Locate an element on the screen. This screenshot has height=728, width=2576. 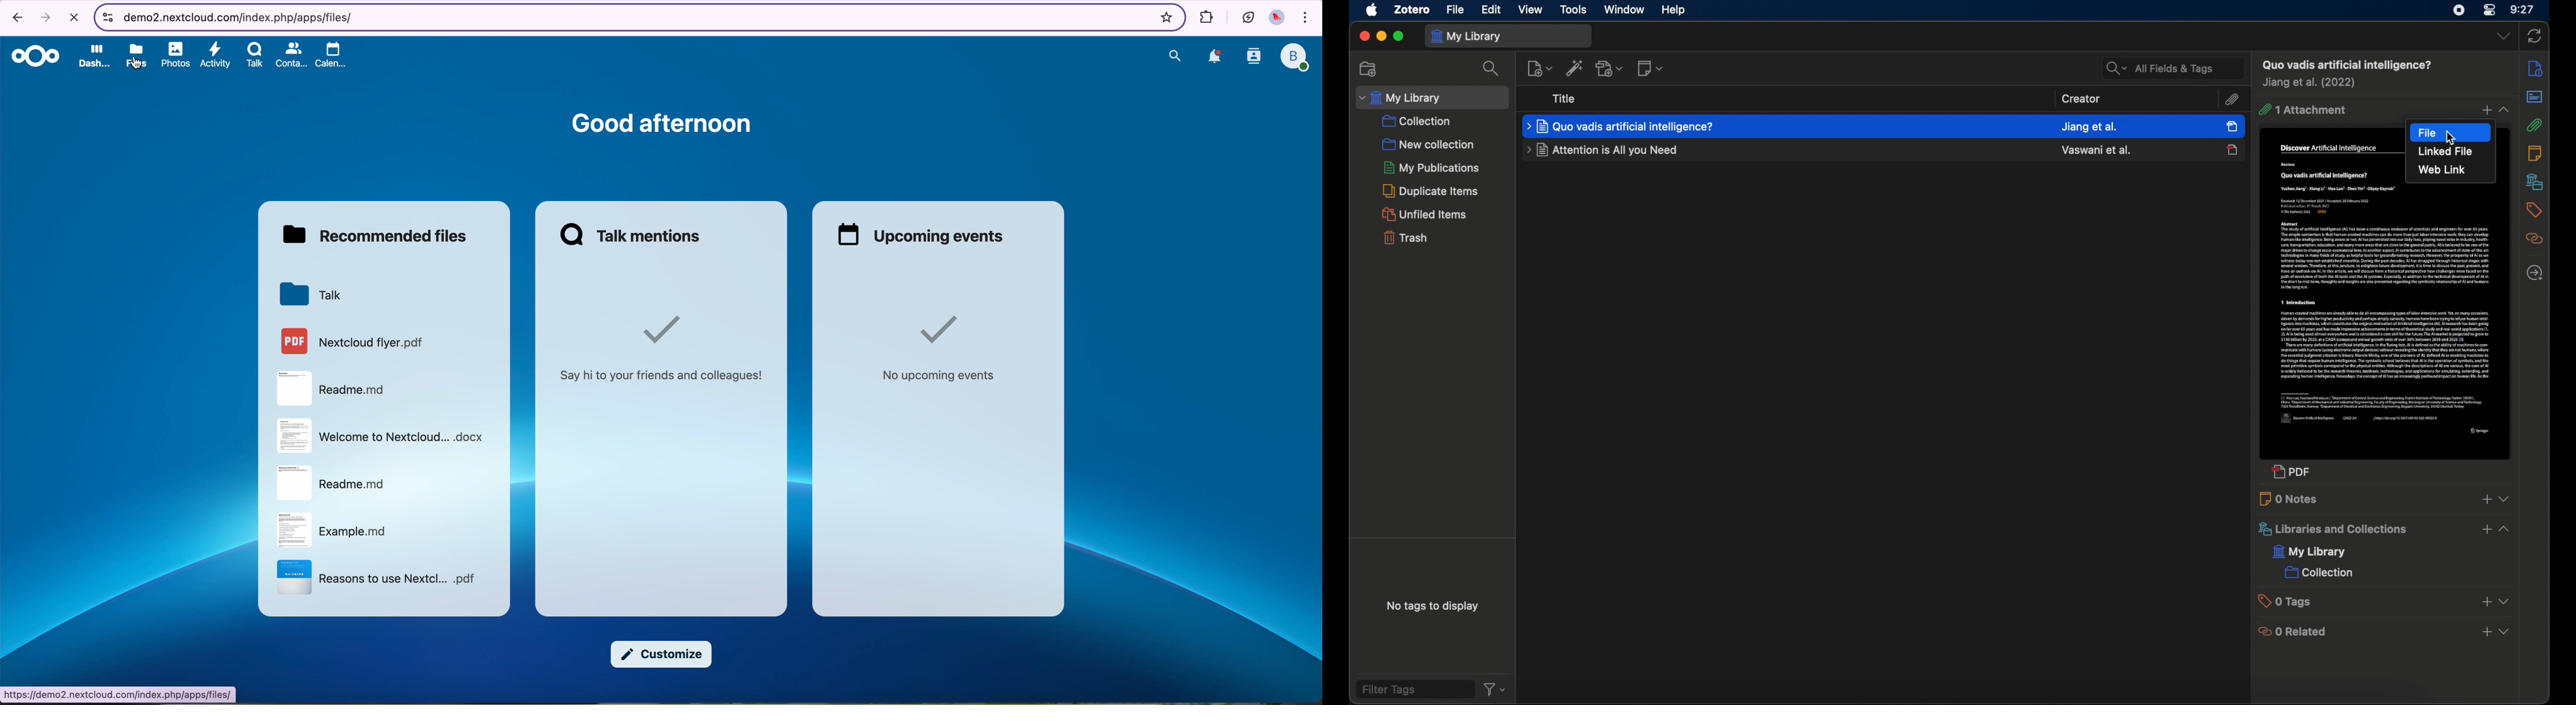
duplicate items is located at coordinates (1433, 191).